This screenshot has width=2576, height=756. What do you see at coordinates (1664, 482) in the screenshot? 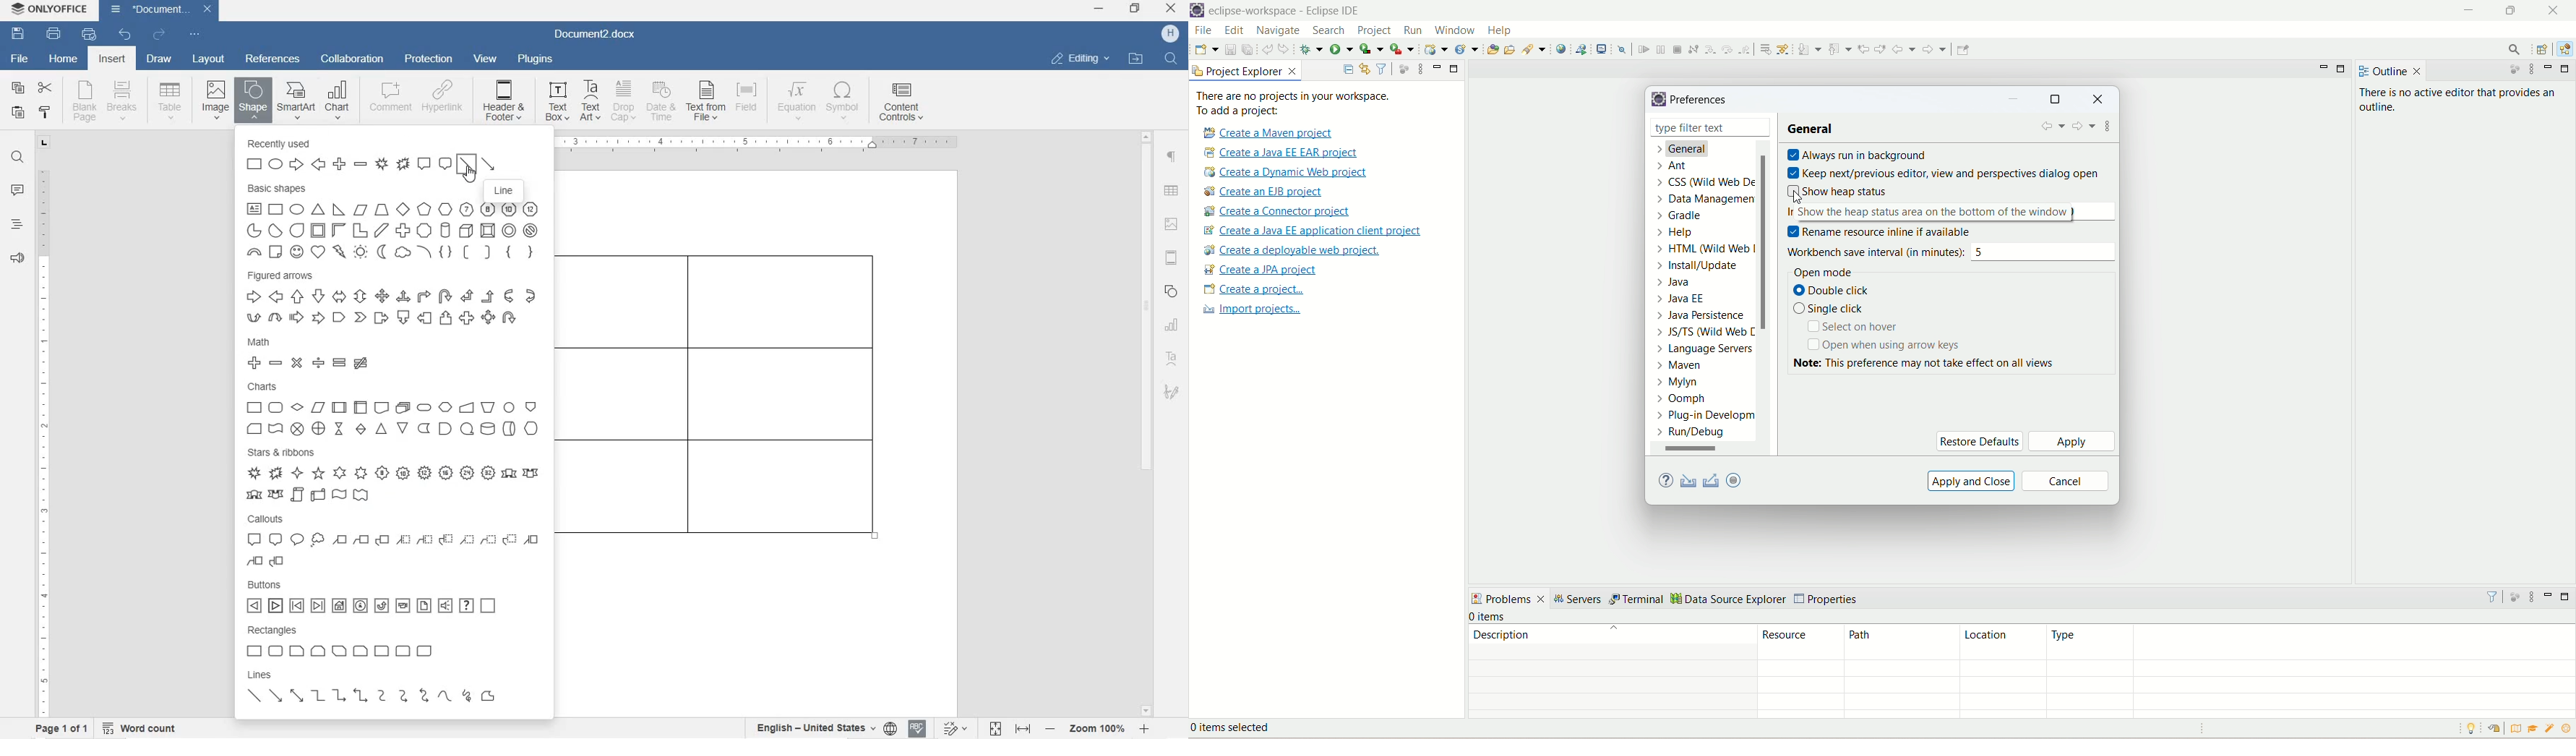
I see `help` at bounding box center [1664, 482].